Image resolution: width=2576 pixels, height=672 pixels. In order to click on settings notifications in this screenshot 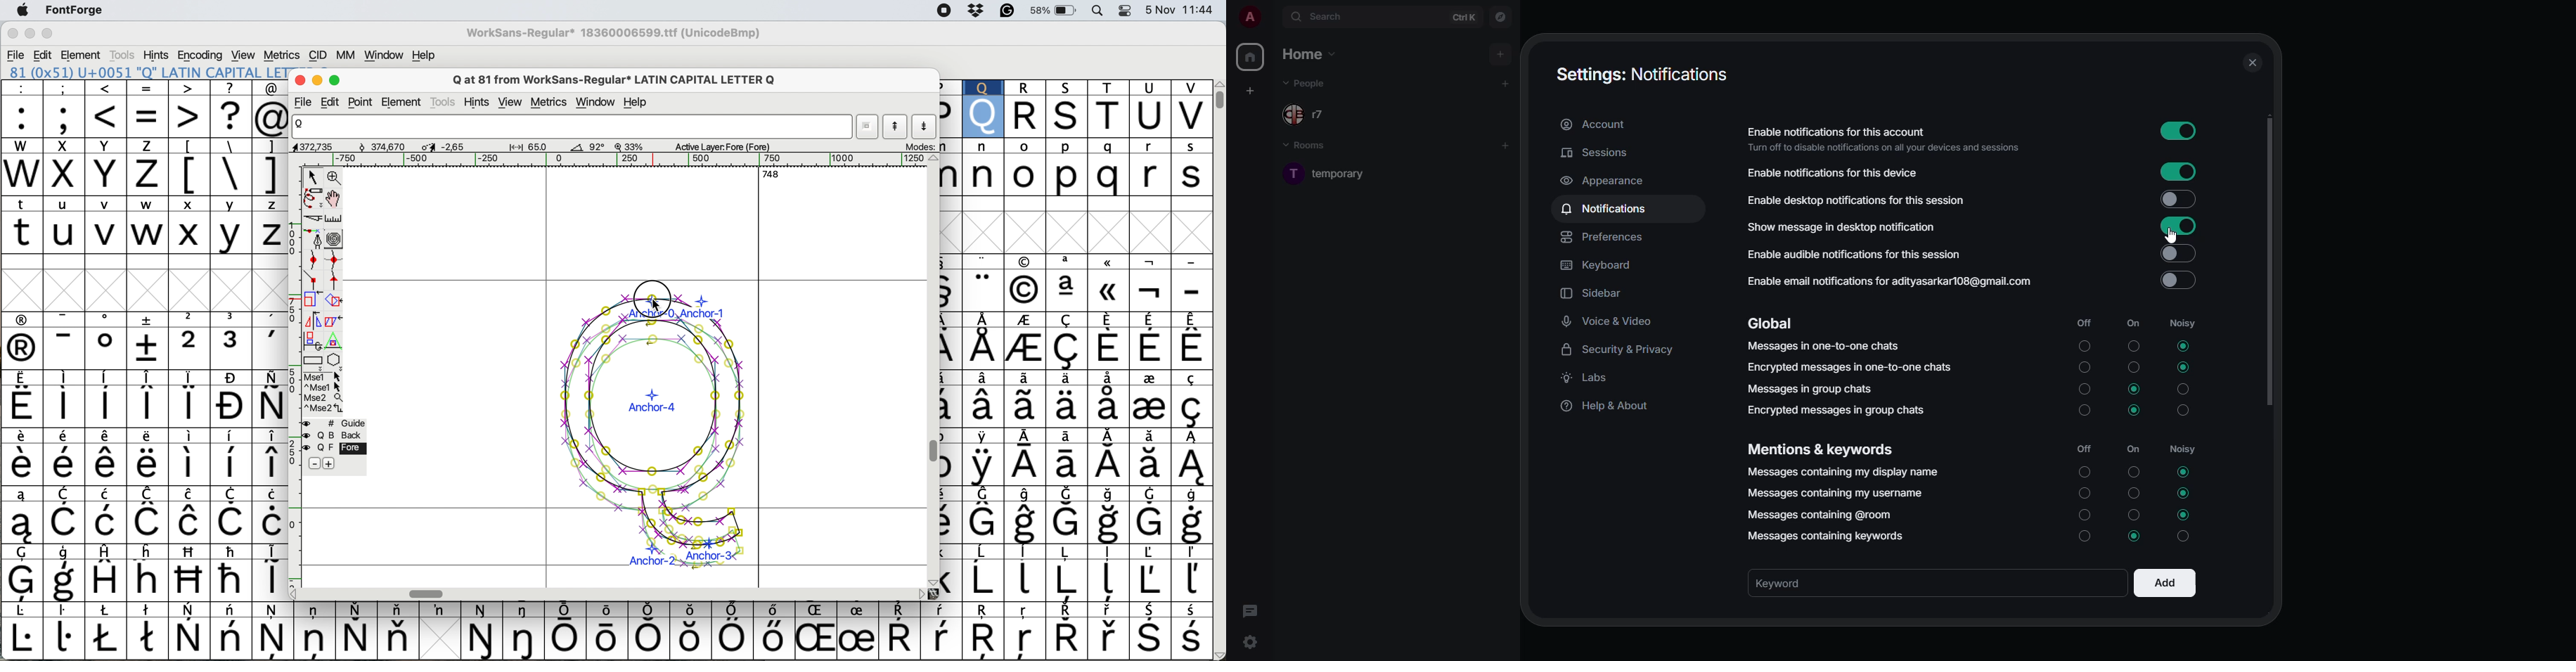, I will do `click(1641, 74)`.